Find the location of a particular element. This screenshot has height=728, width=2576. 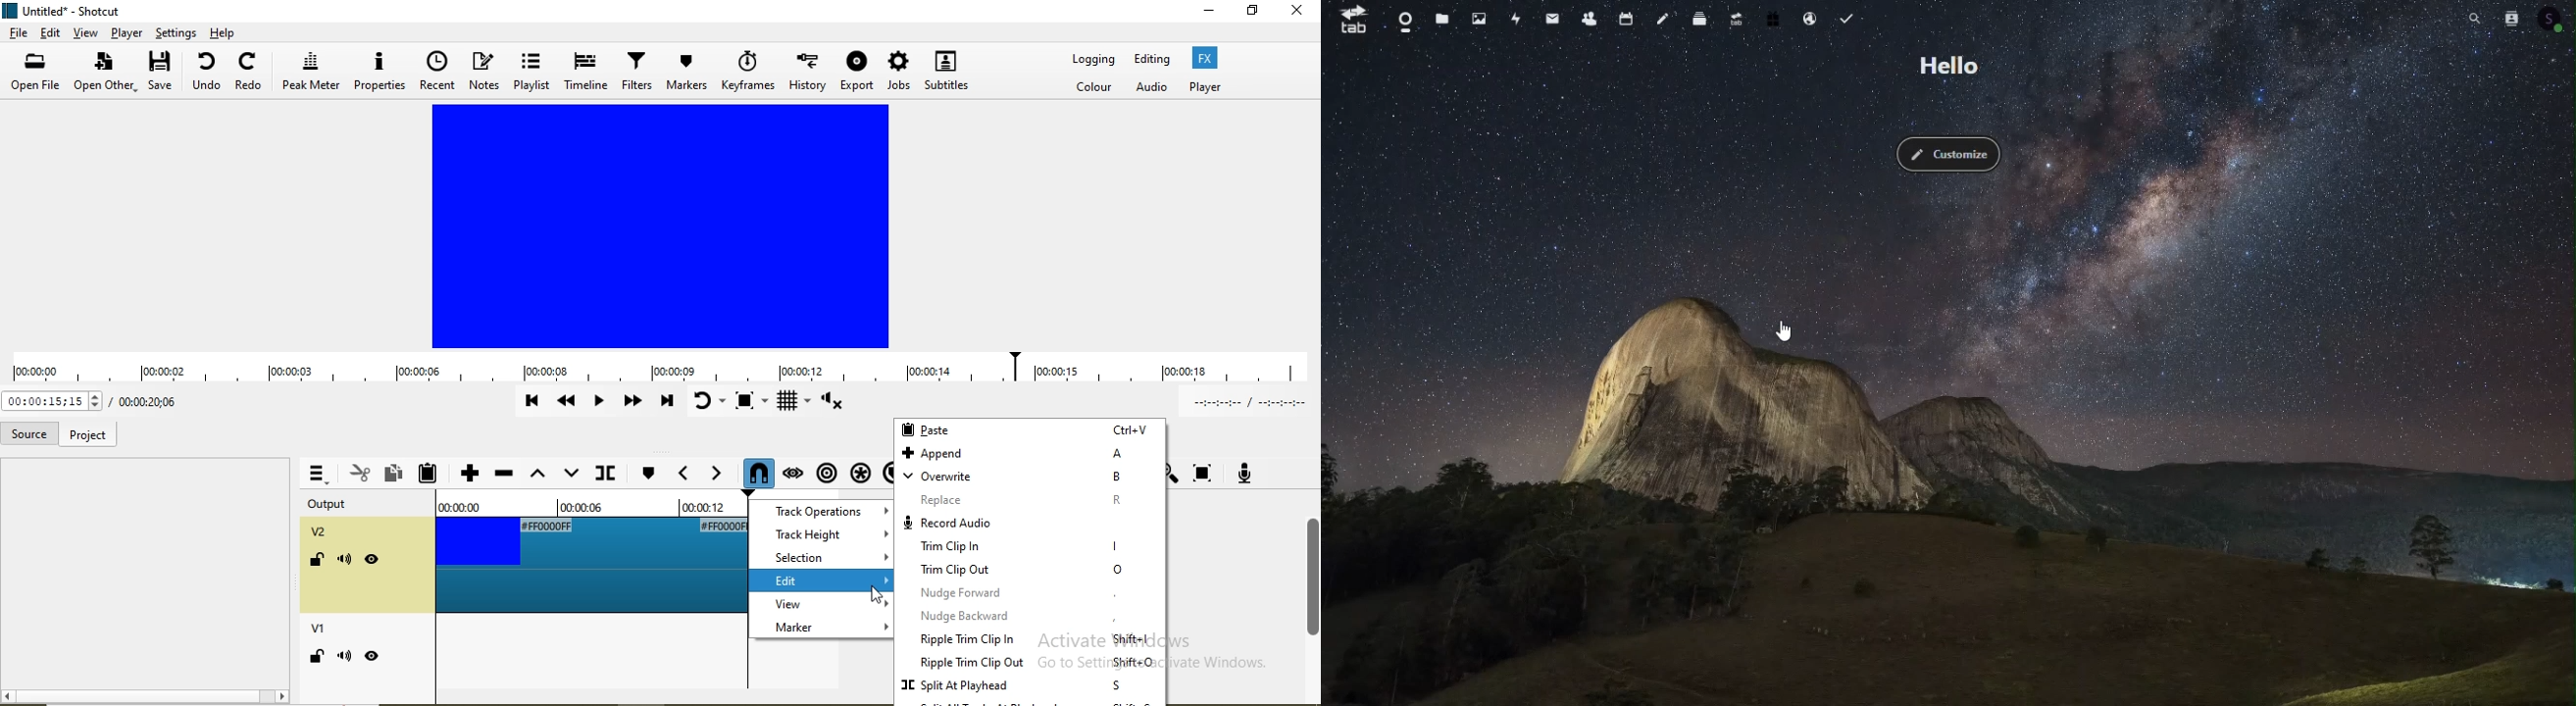

Scrub while dragging is located at coordinates (793, 470).